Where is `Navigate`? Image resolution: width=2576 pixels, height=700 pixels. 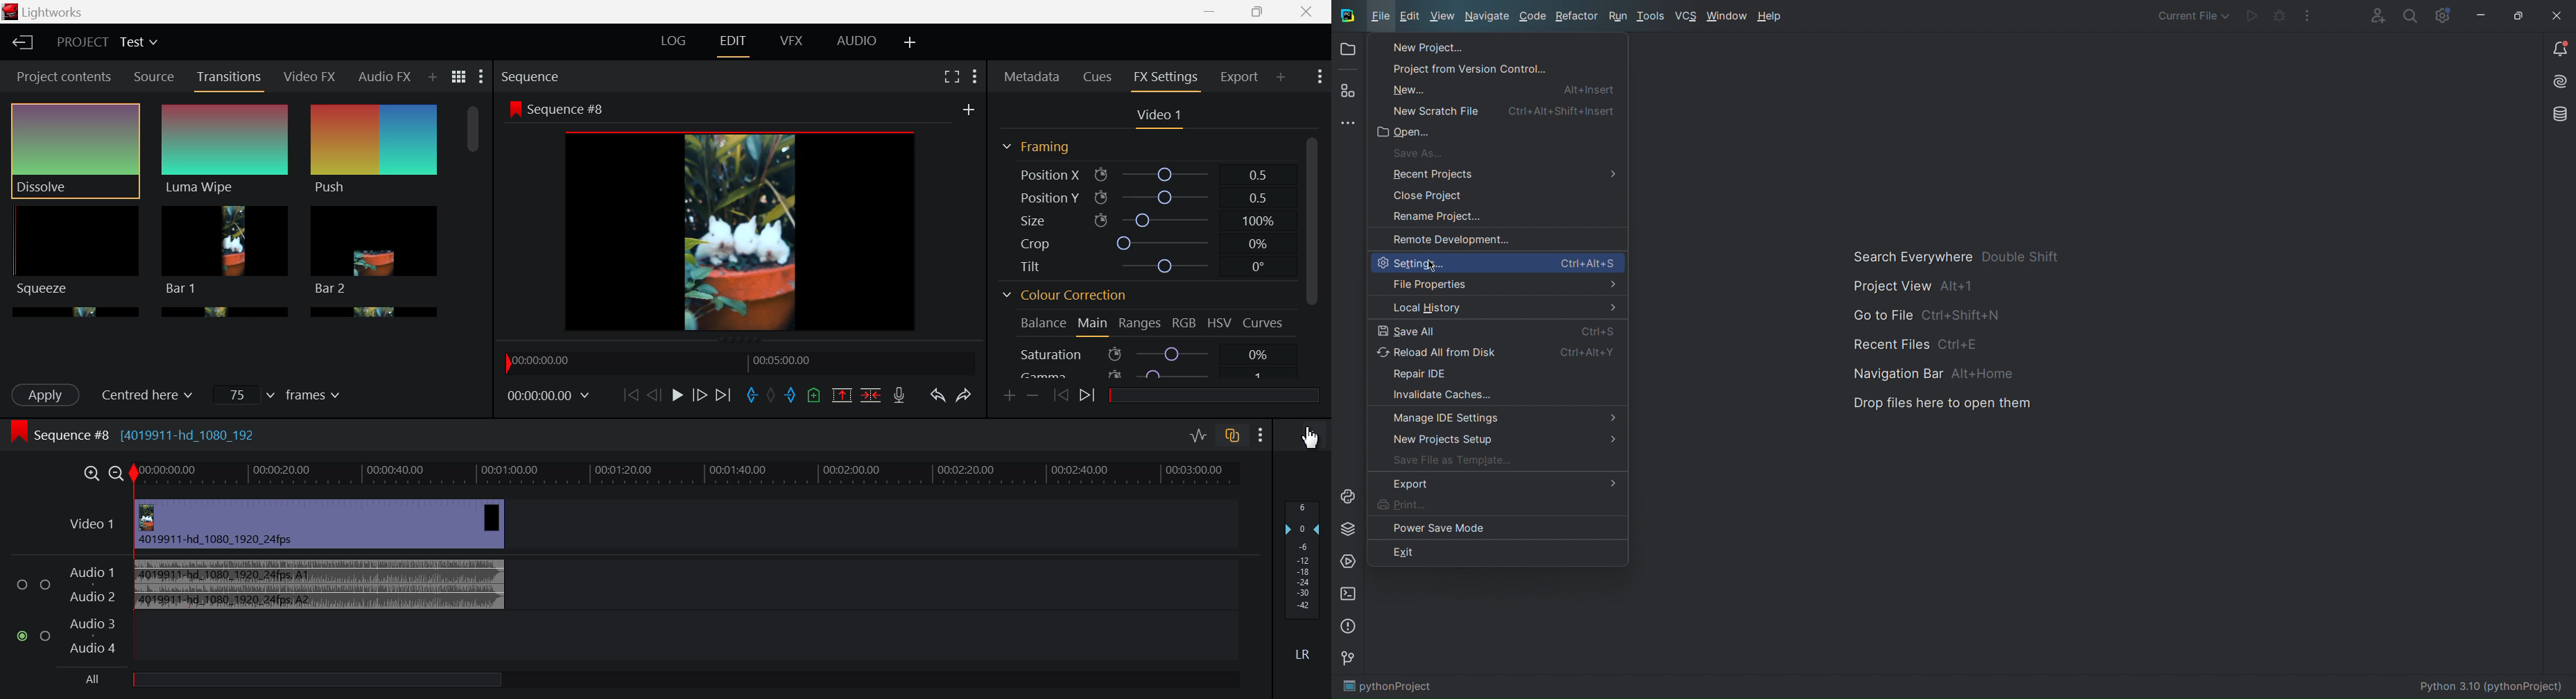
Navigate is located at coordinates (1488, 18).